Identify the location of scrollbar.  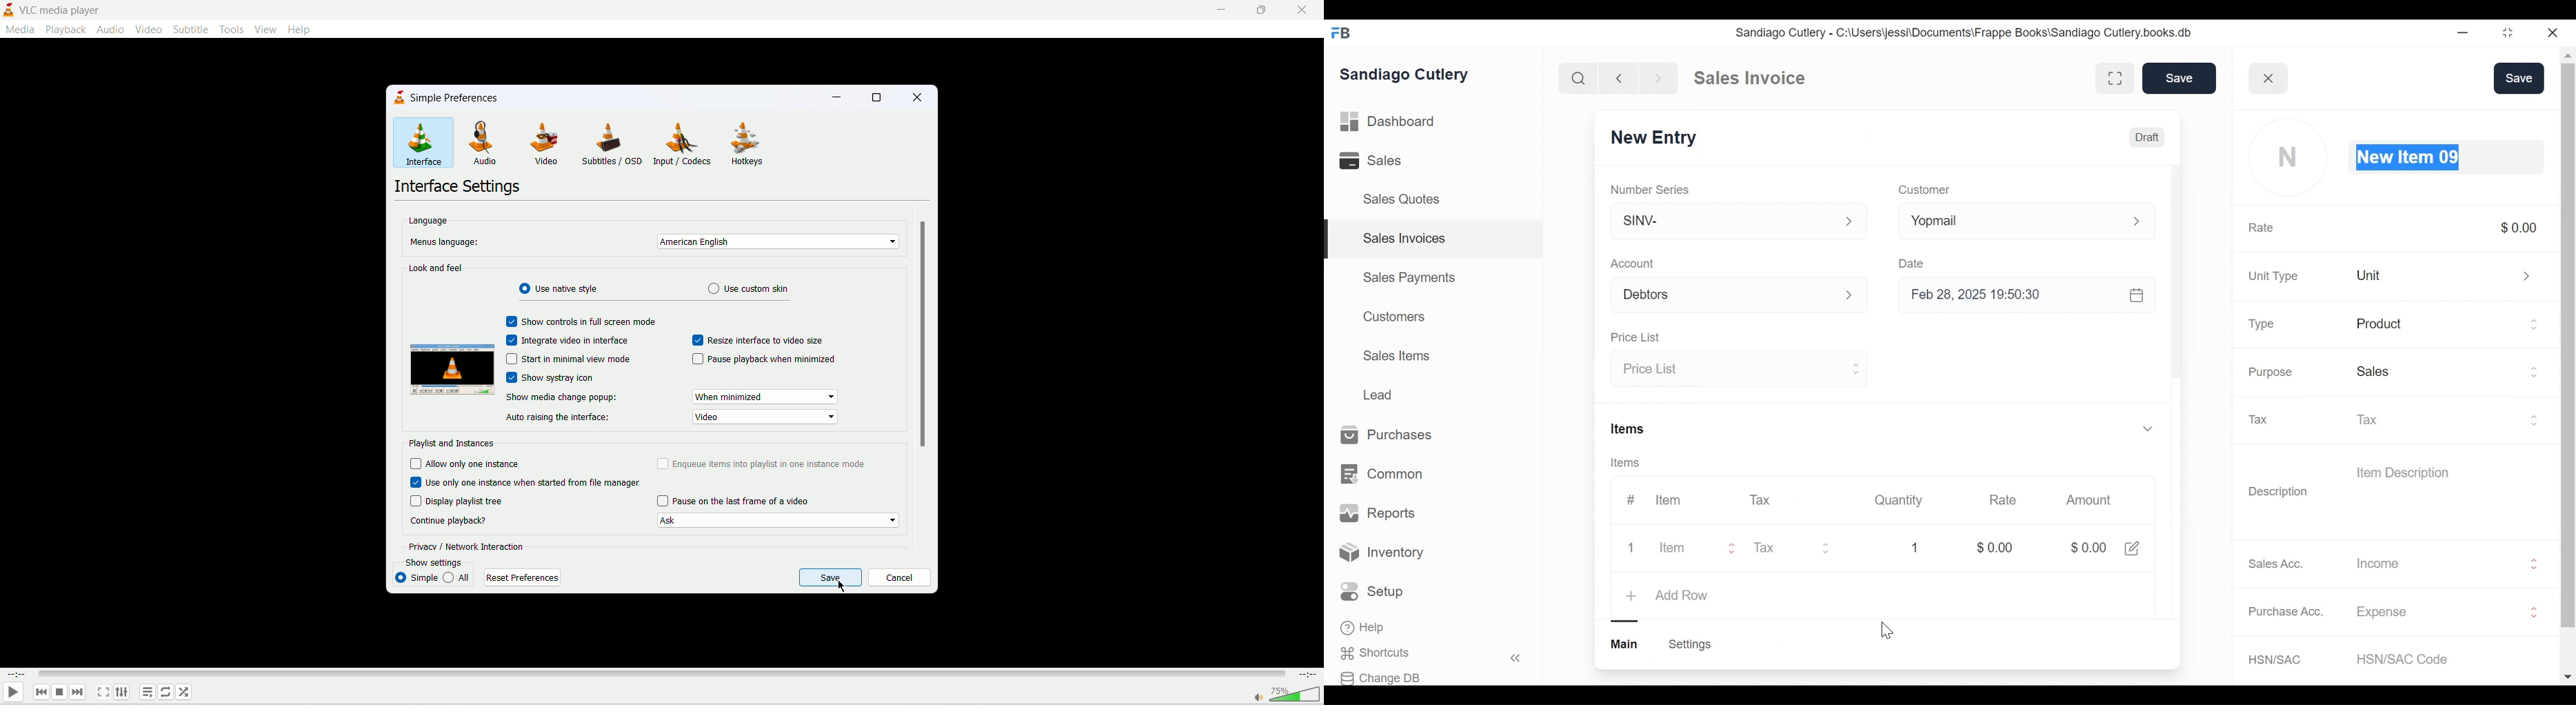
(2175, 270).